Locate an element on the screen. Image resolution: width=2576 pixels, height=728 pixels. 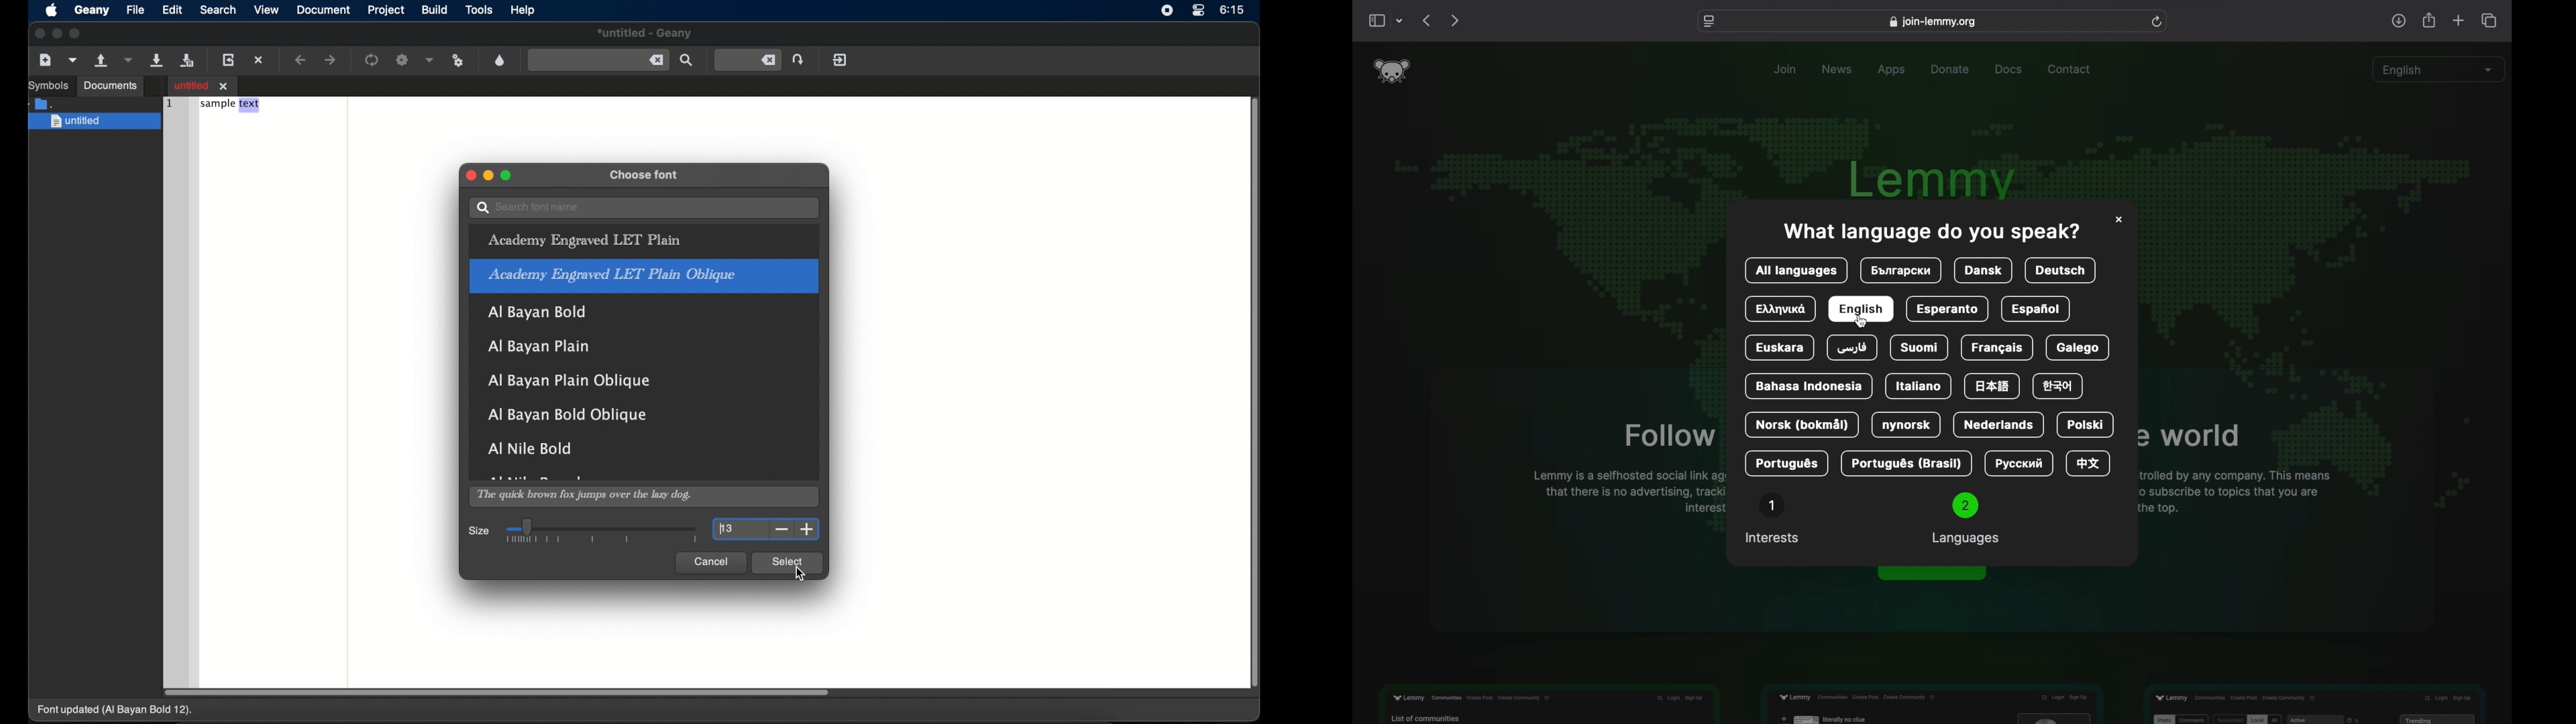
esperanto is located at coordinates (1948, 310).